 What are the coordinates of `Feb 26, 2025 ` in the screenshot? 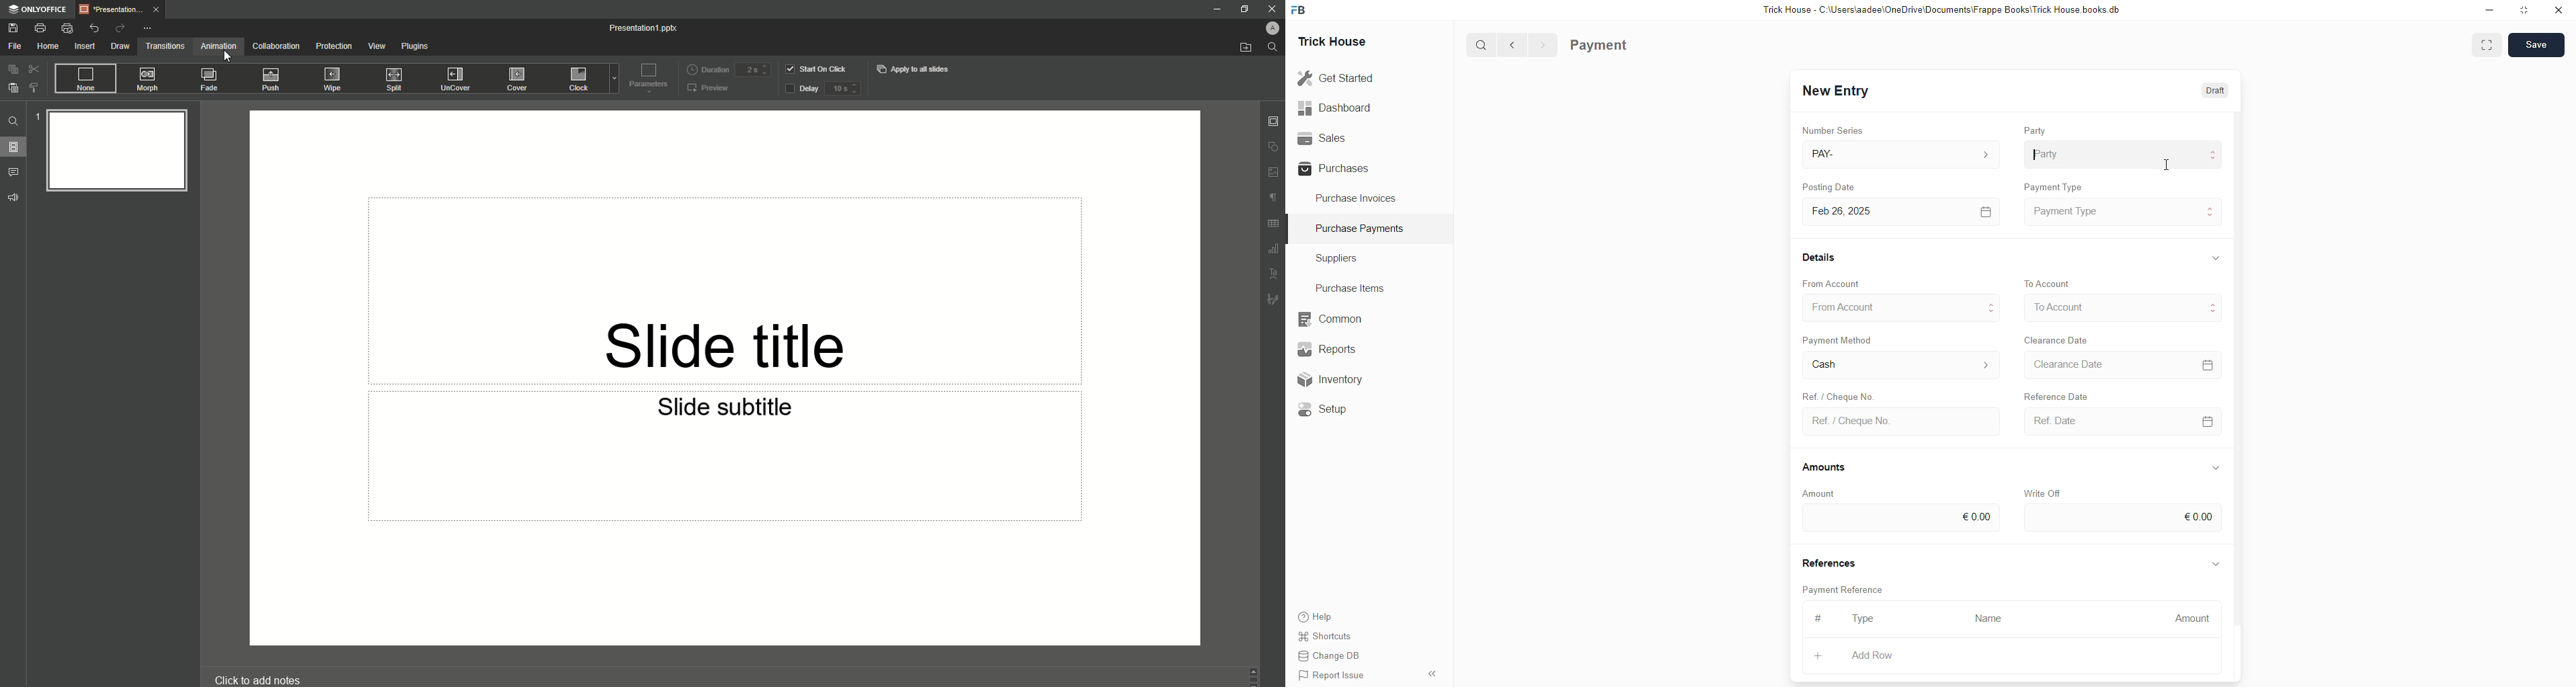 It's located at (1899, 211).